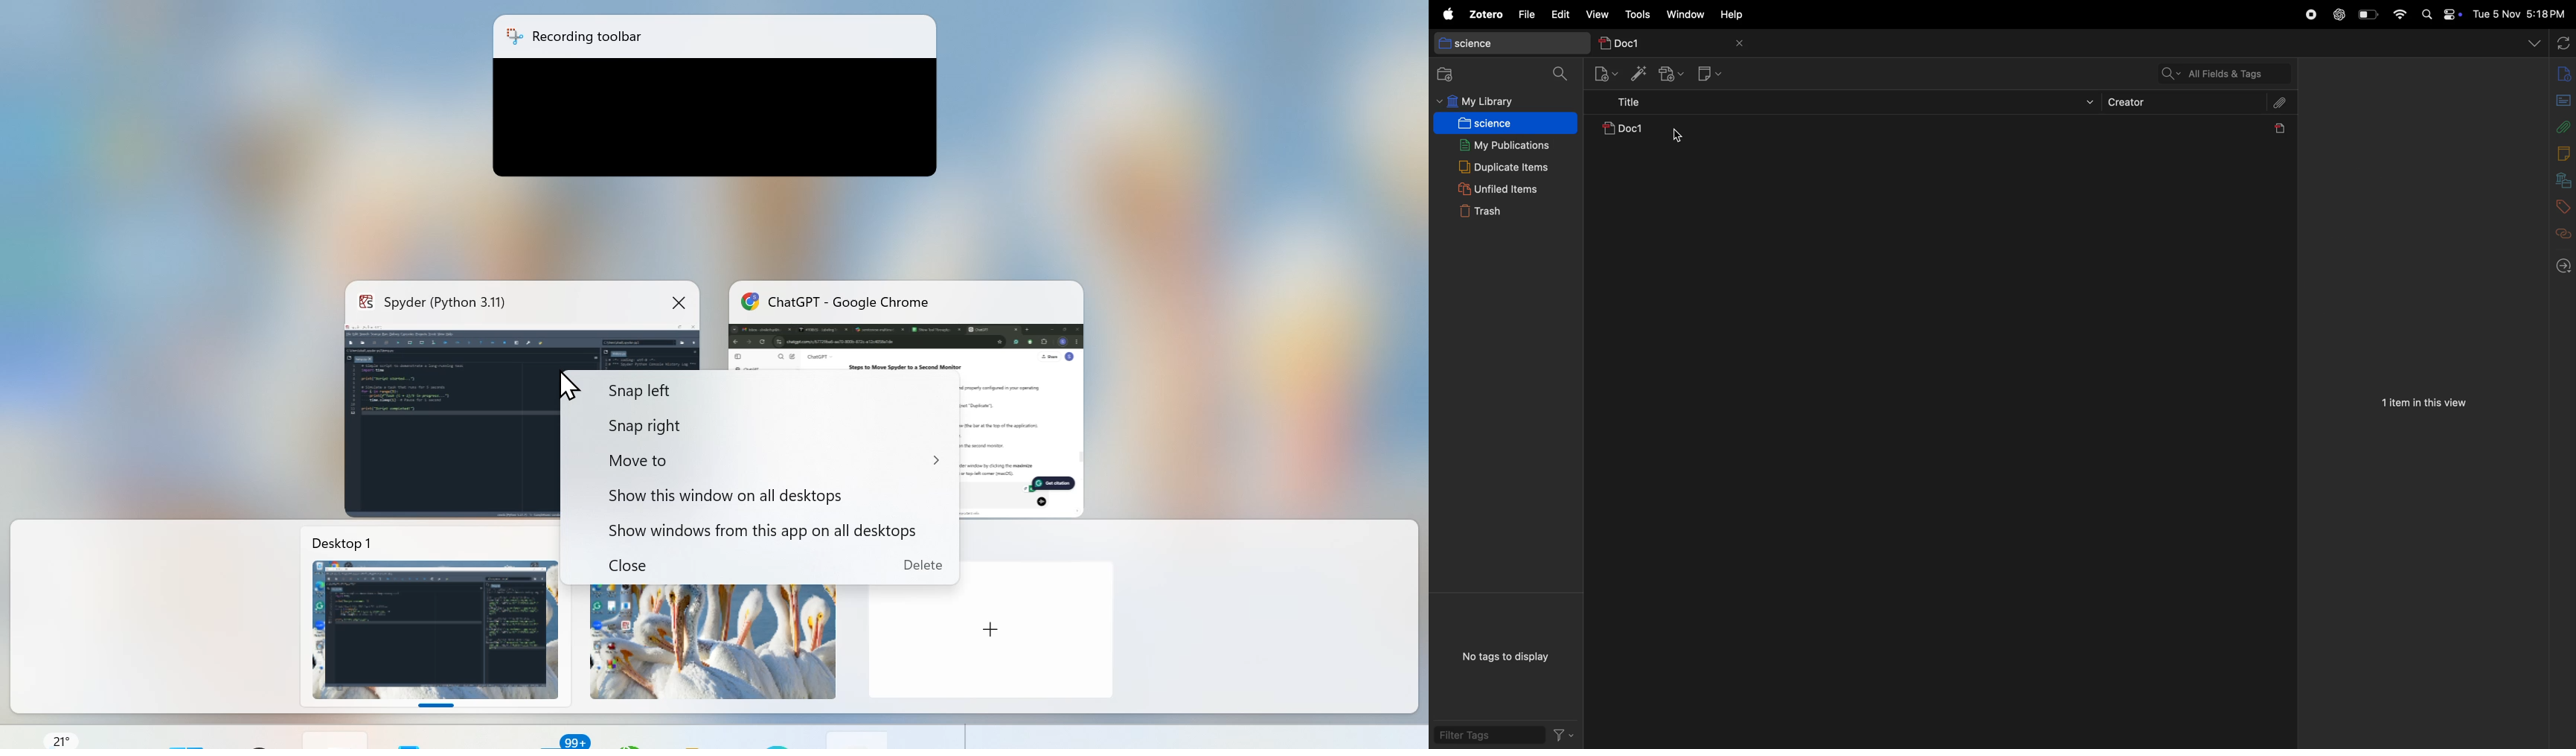  What do you see at coordinates (1561, 14) in the screenshot?
I see `edit` at bounding box center [1561, 14].